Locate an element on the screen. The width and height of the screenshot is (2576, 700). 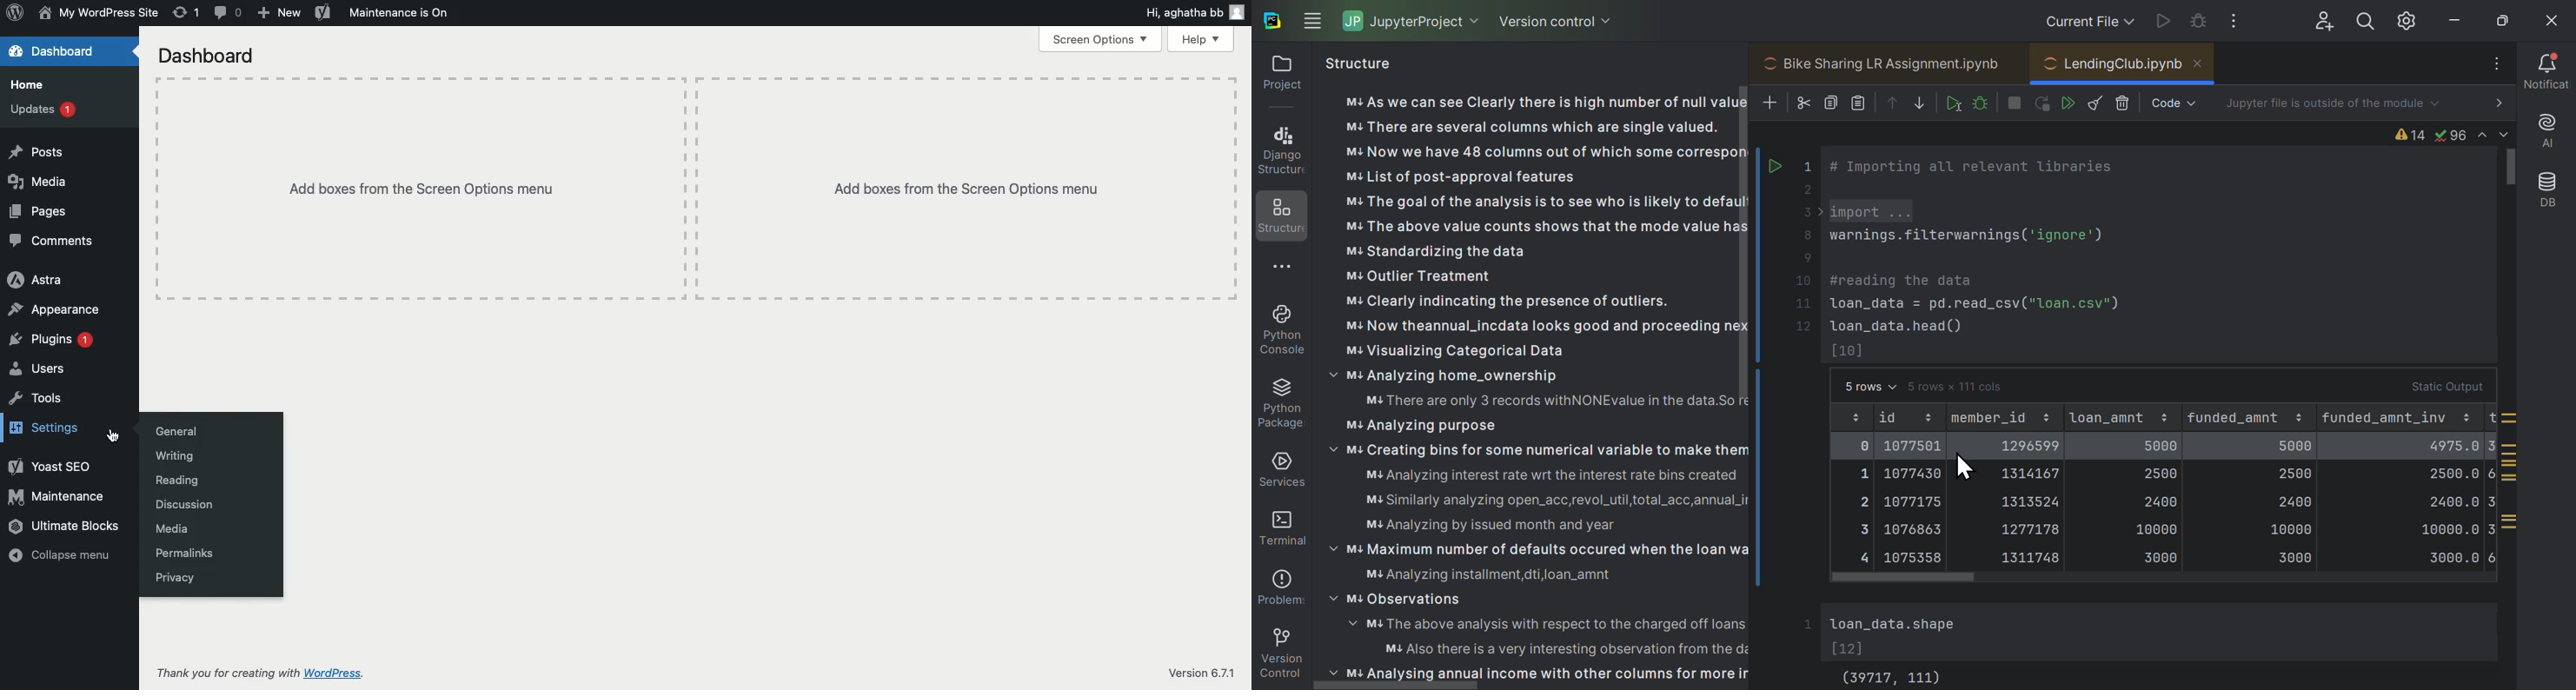
Add boxes from the screen options menu is located at coordinates (696, 189).